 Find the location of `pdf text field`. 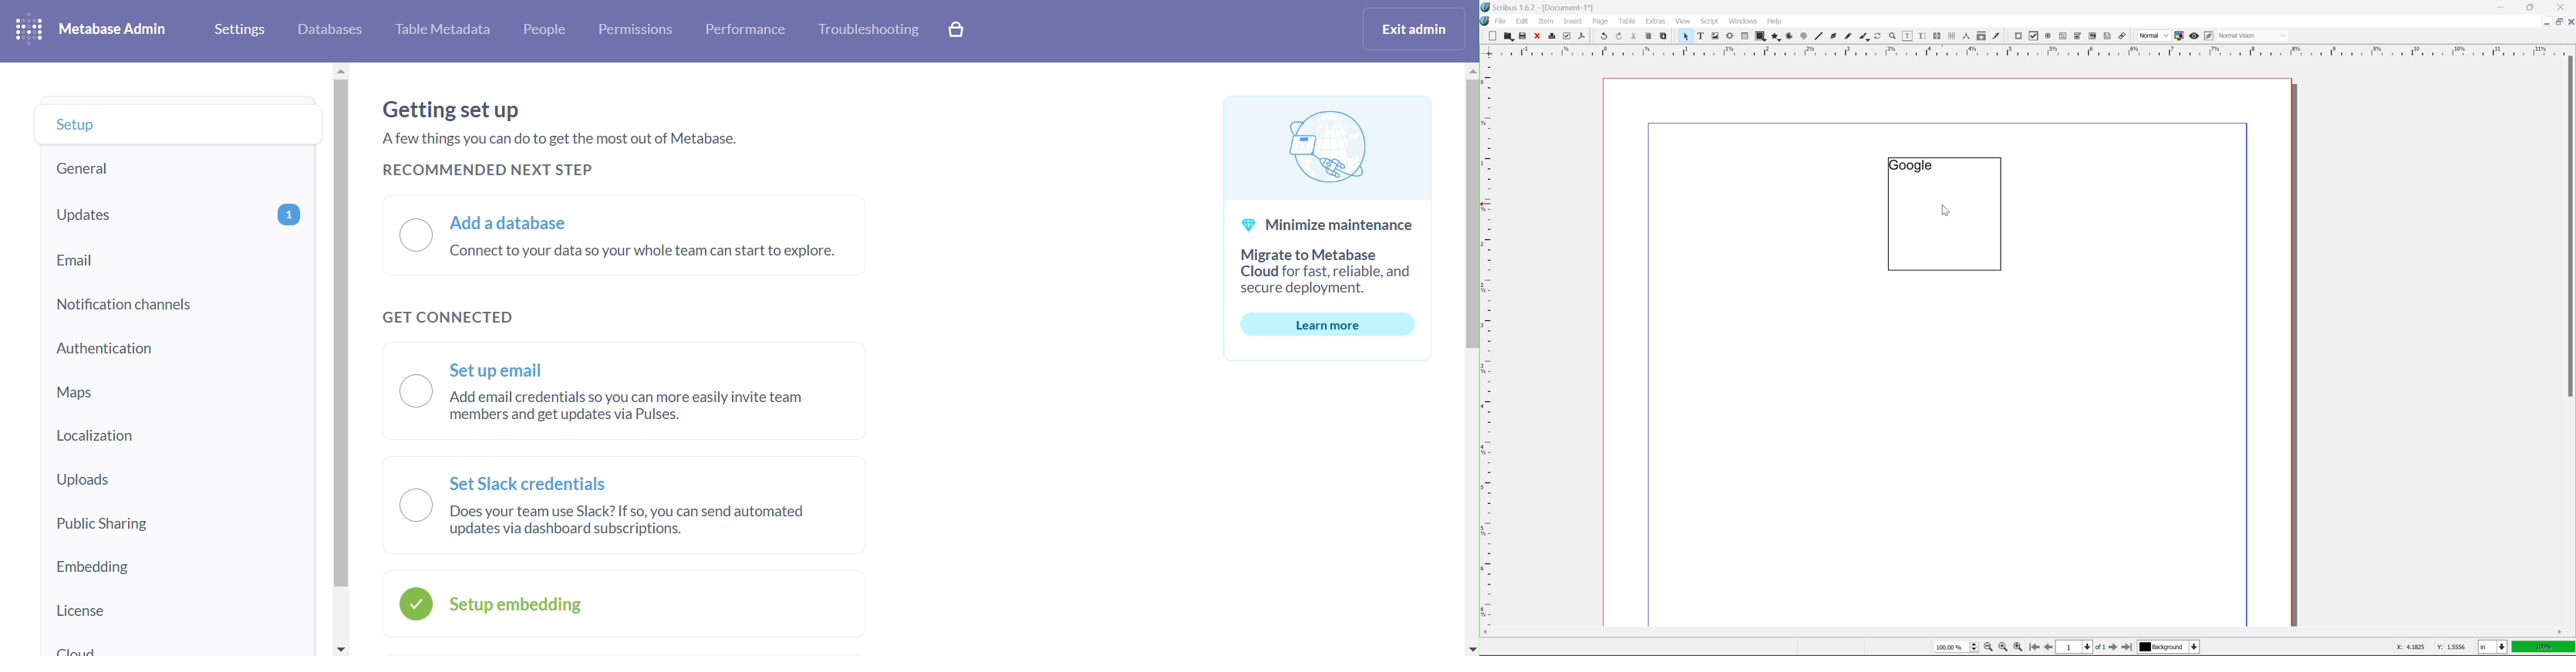

pdf text field is located at coordinates (2062, 36).